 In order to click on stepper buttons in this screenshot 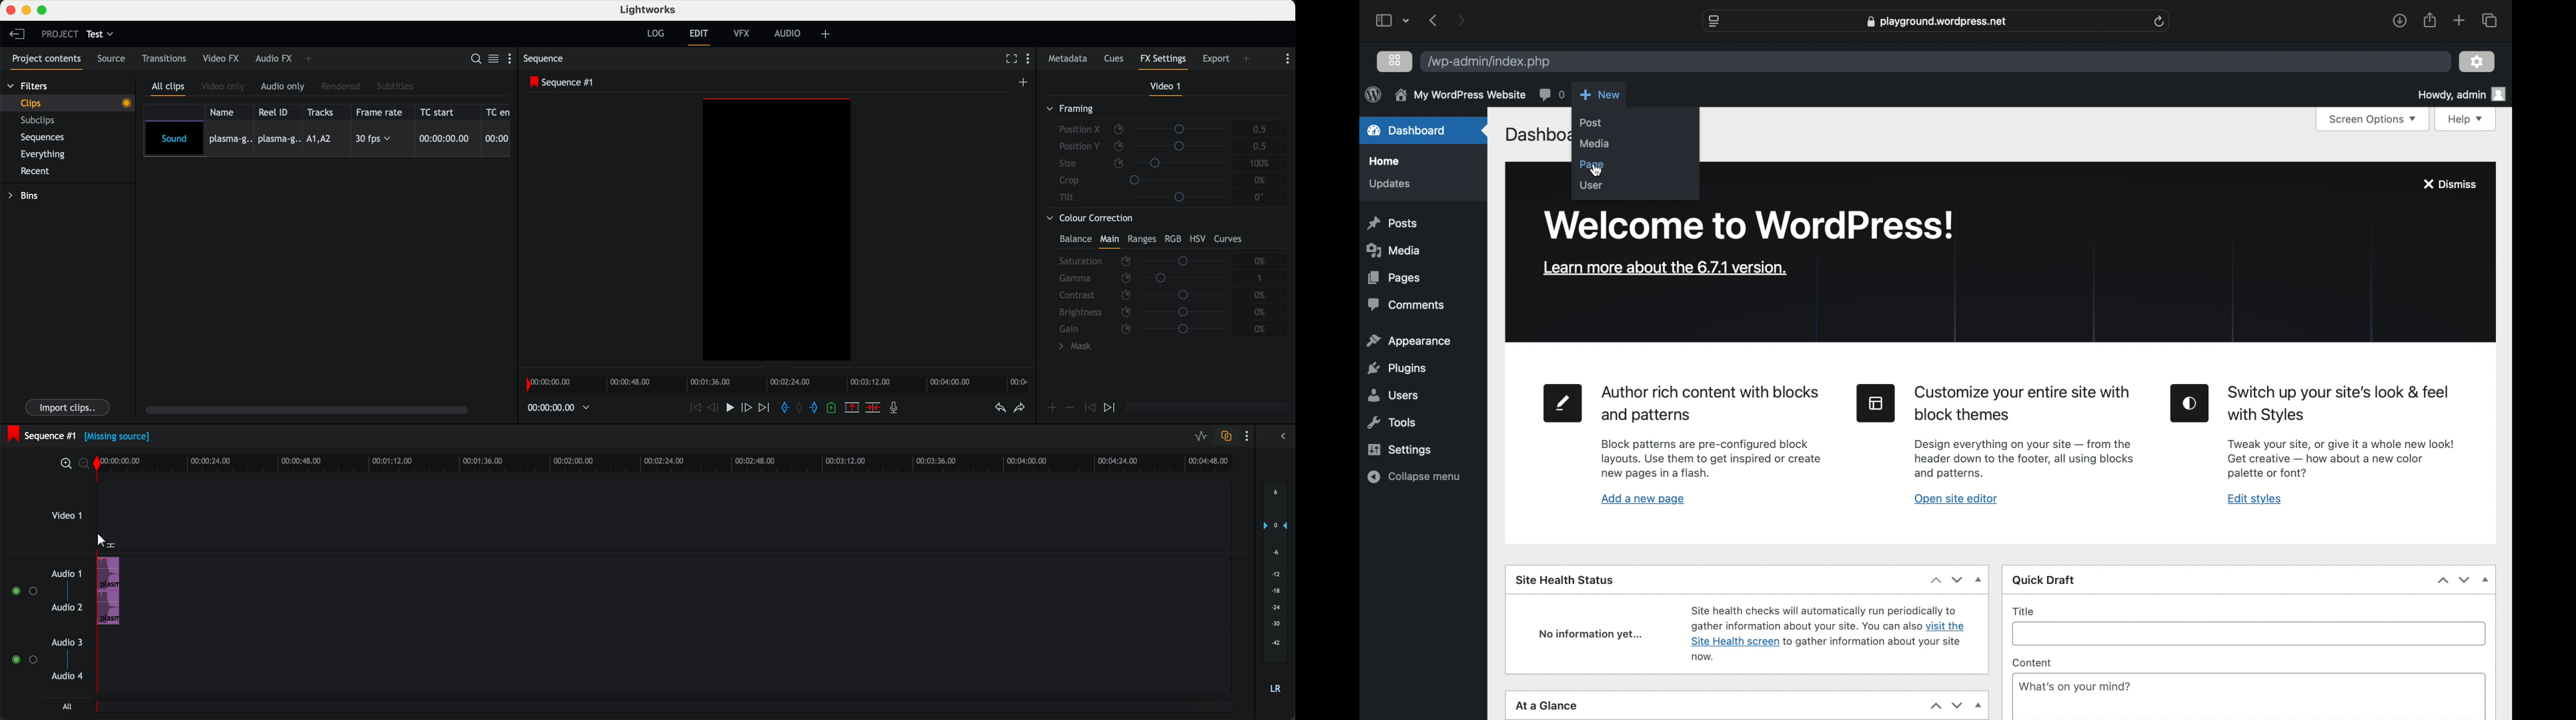, I will do `click(2455, 580)`.